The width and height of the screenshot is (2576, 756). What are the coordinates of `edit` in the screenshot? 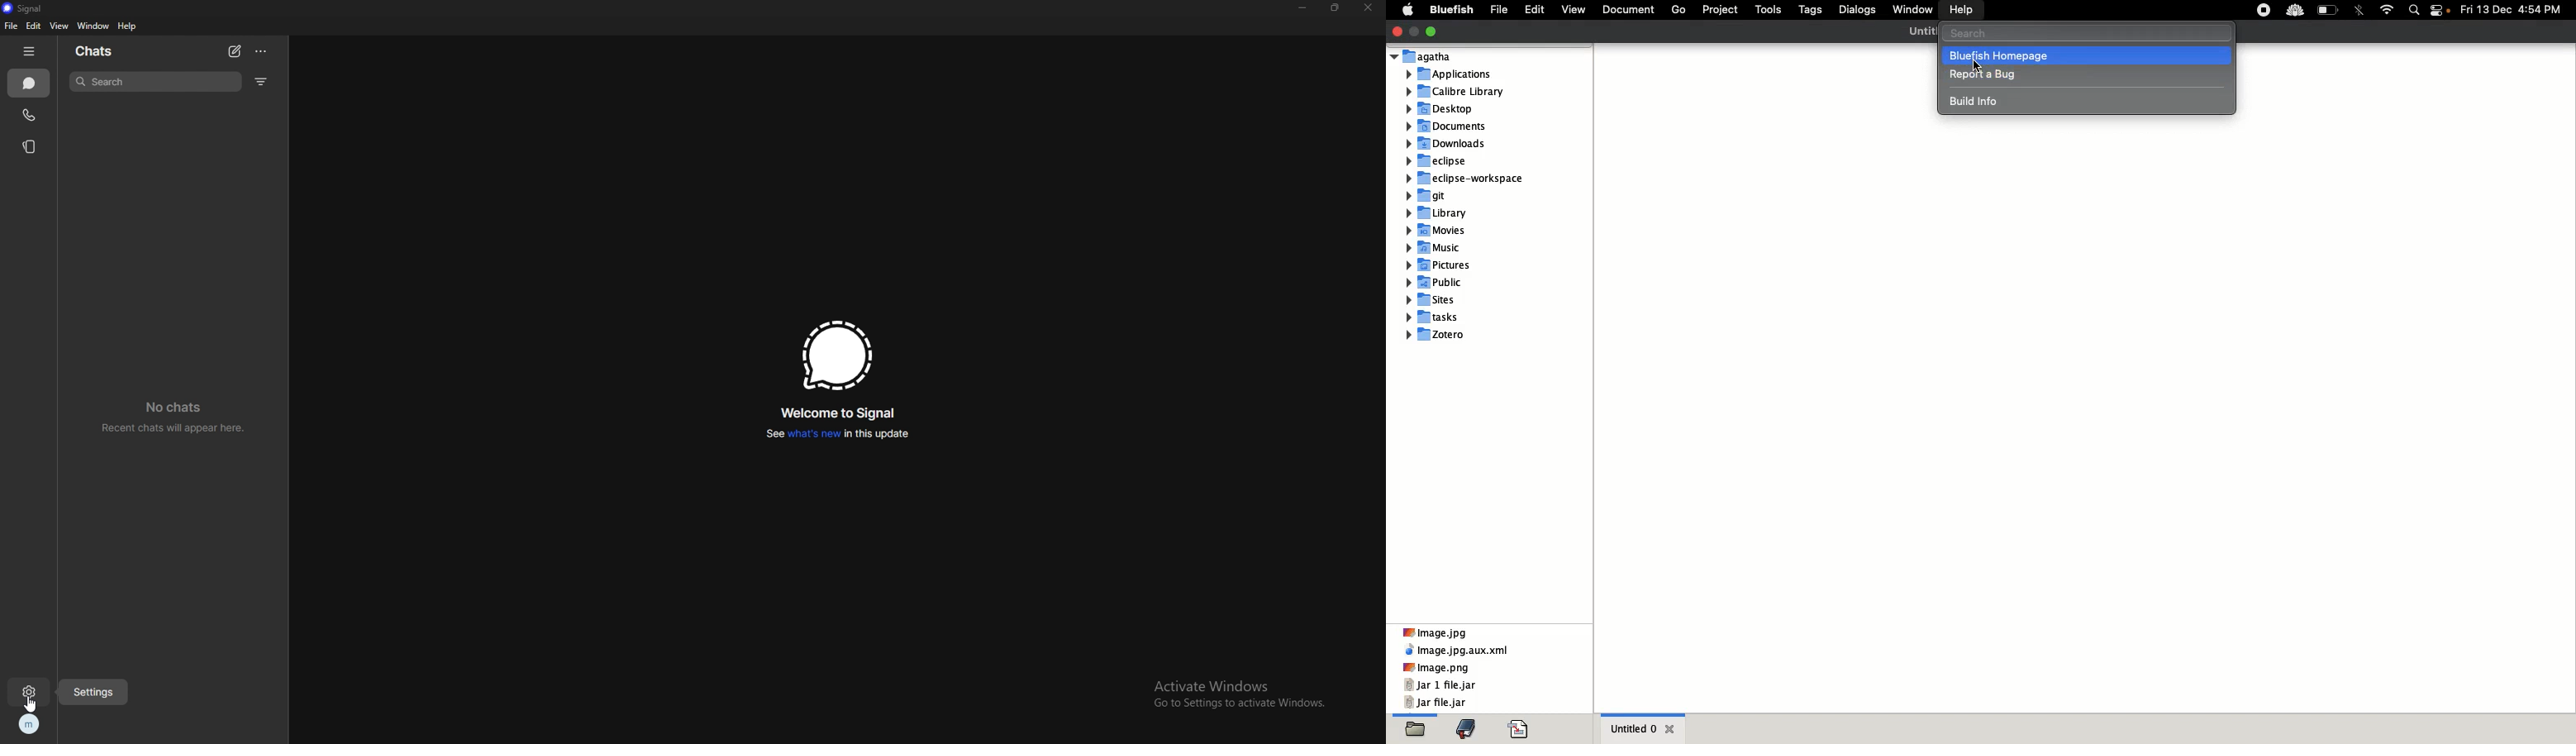 It's located at (33, 27).